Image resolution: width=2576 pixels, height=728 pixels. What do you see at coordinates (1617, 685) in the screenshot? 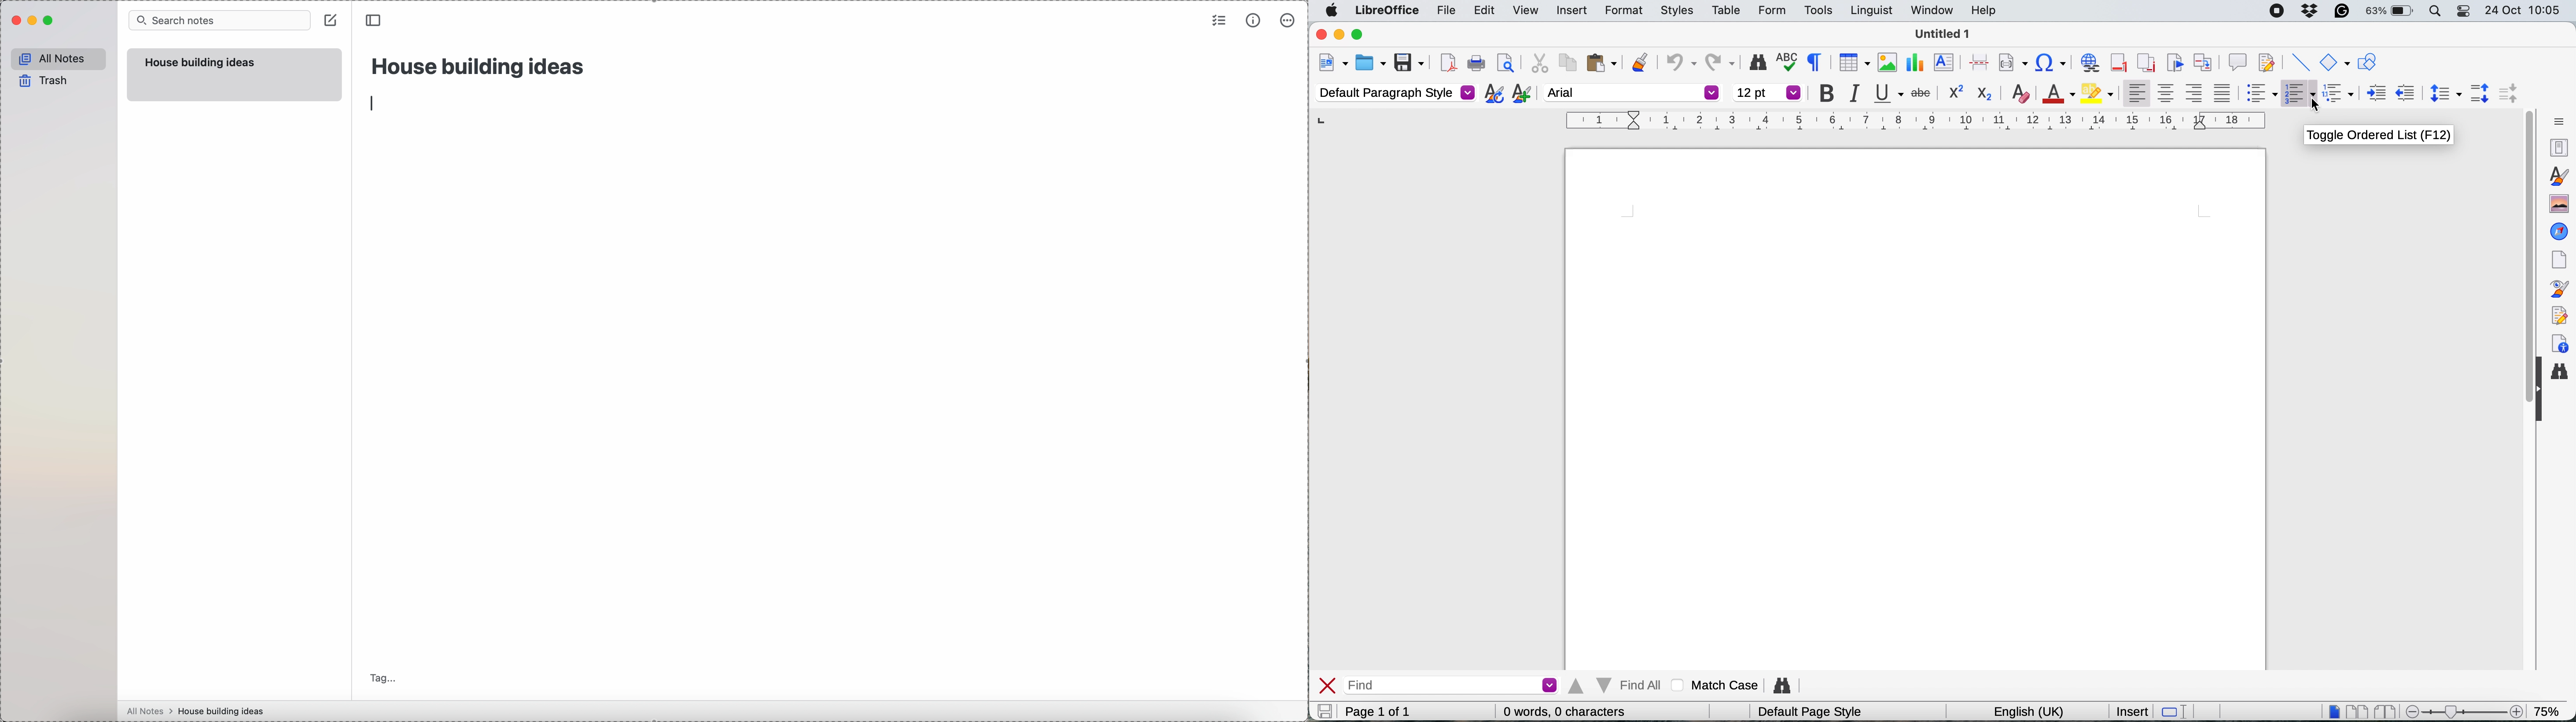
I see `find all` at bounding box center [1617, 685].